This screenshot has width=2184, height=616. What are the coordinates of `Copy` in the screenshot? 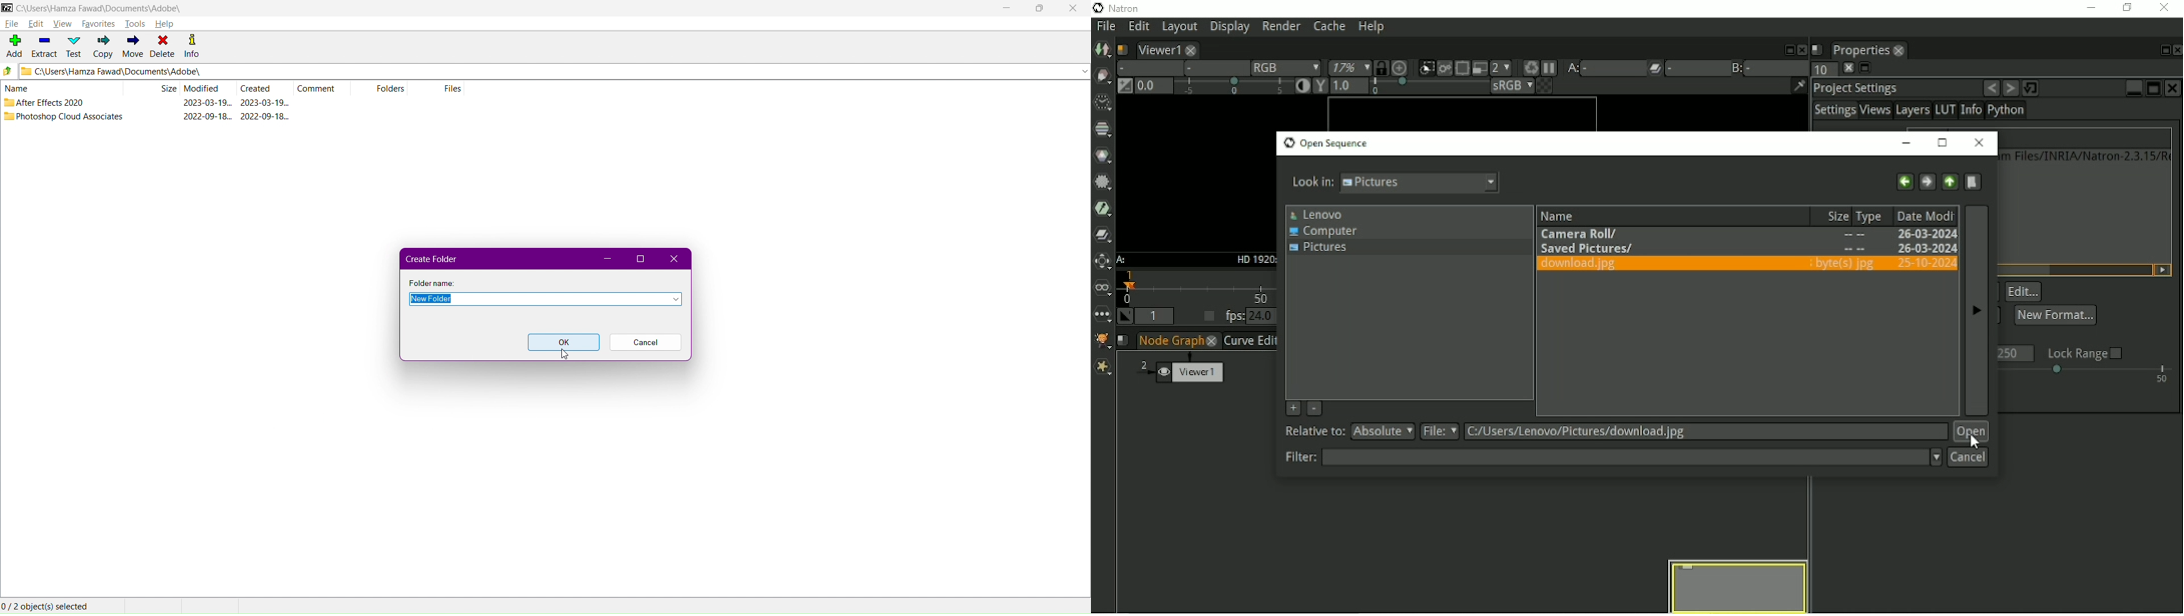 It's located at (101, 47).